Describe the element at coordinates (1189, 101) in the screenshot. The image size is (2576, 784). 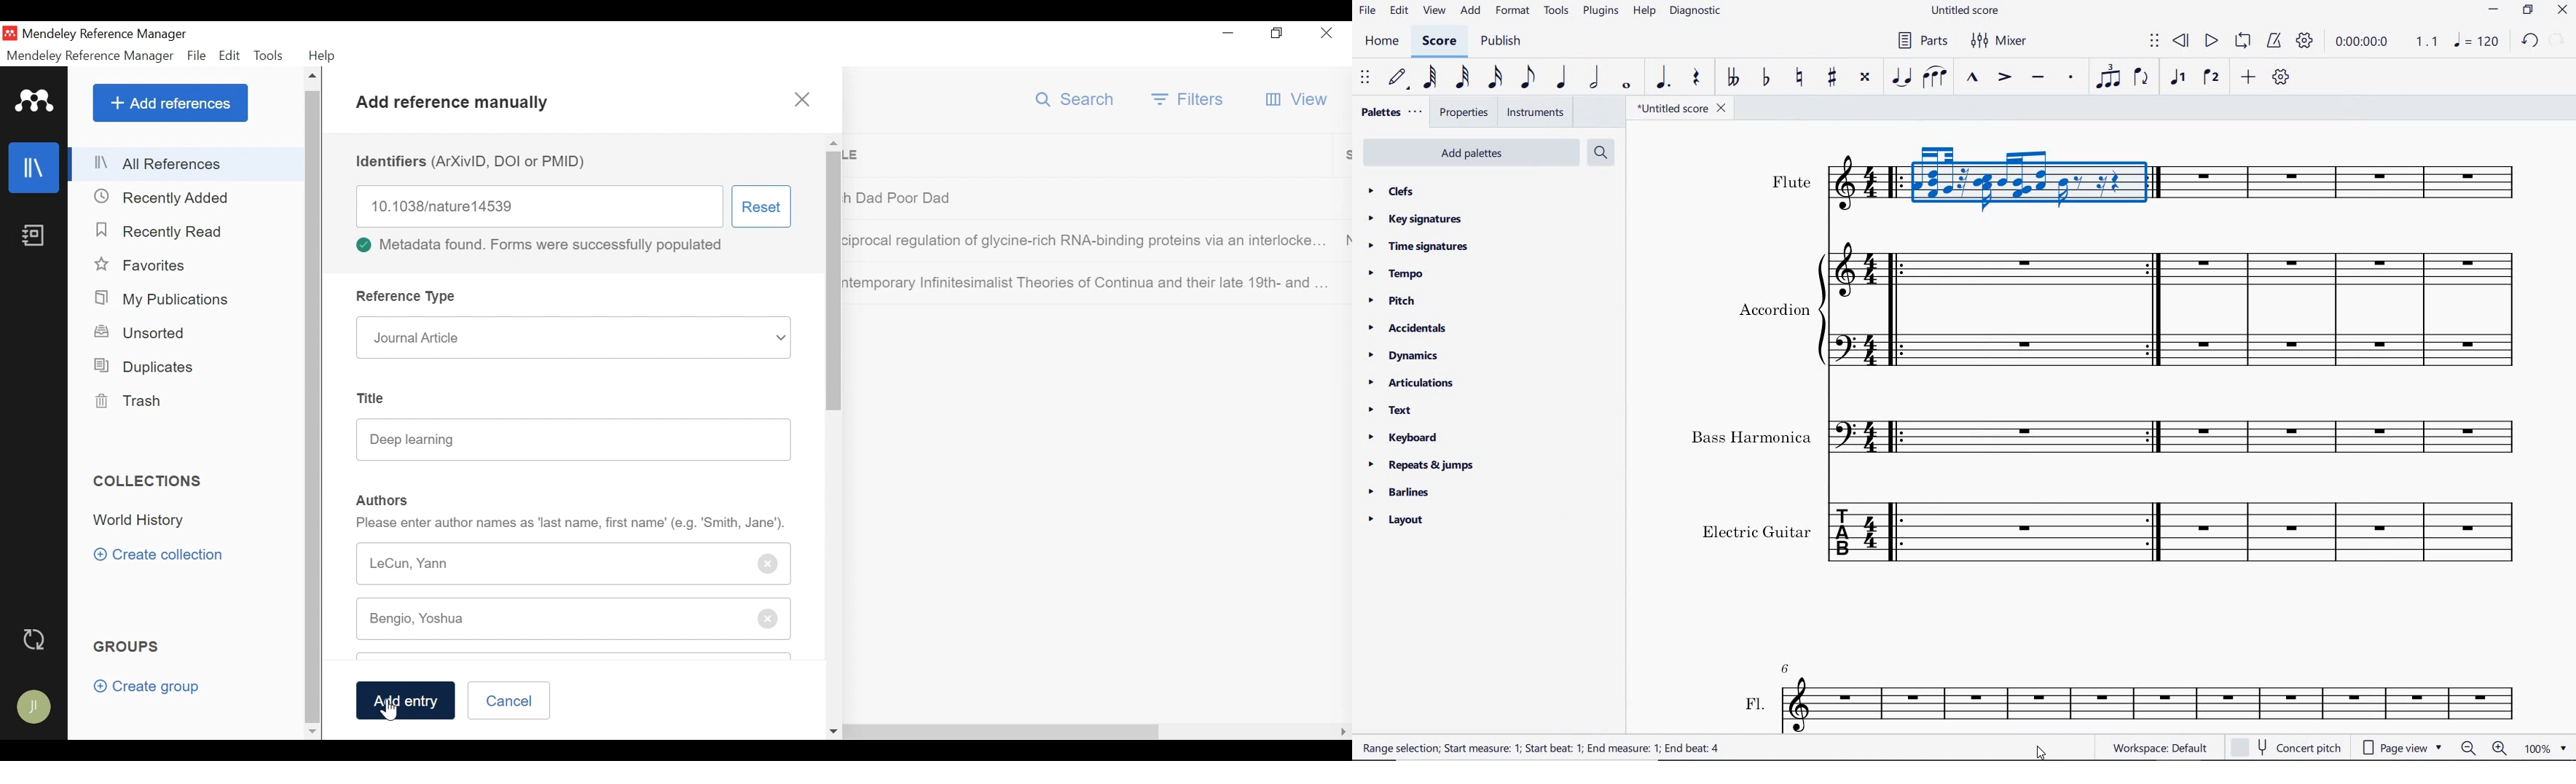
I see `Filter` at that location.